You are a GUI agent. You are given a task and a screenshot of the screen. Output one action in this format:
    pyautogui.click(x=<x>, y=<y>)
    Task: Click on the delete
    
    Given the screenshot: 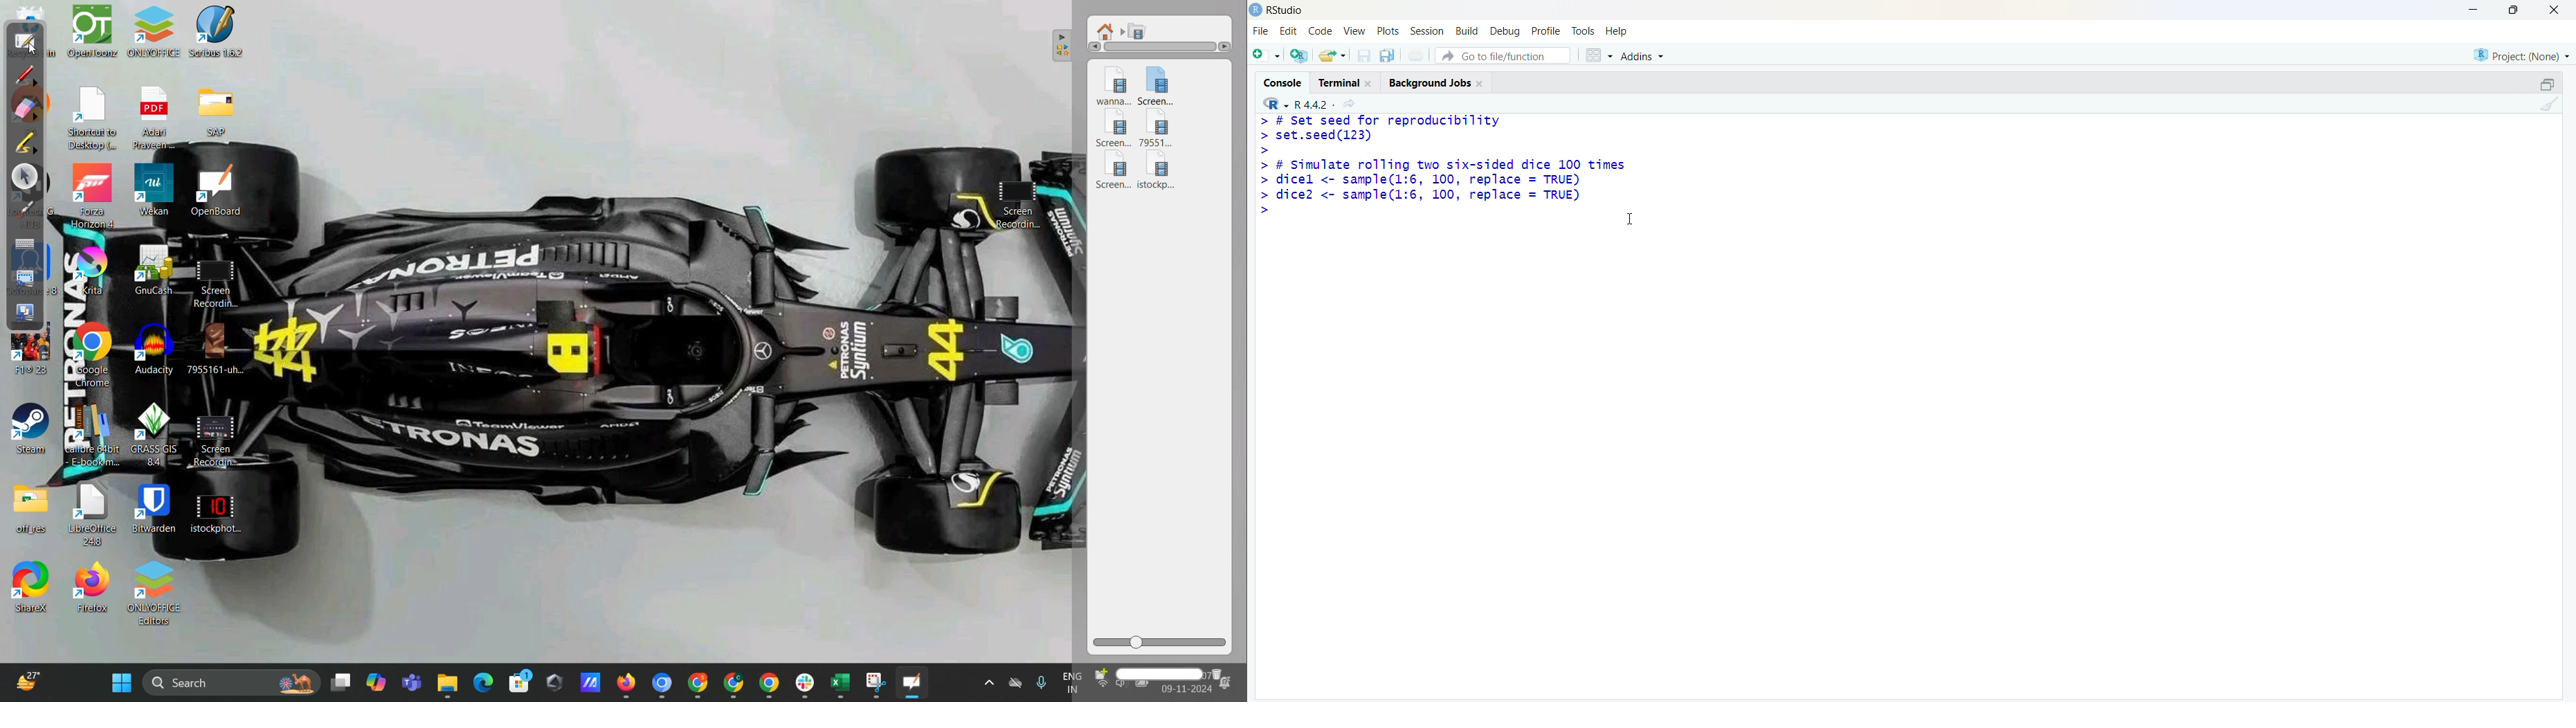 What is the action you would take?
    pyautogui.click(x=1220, y=673)
    